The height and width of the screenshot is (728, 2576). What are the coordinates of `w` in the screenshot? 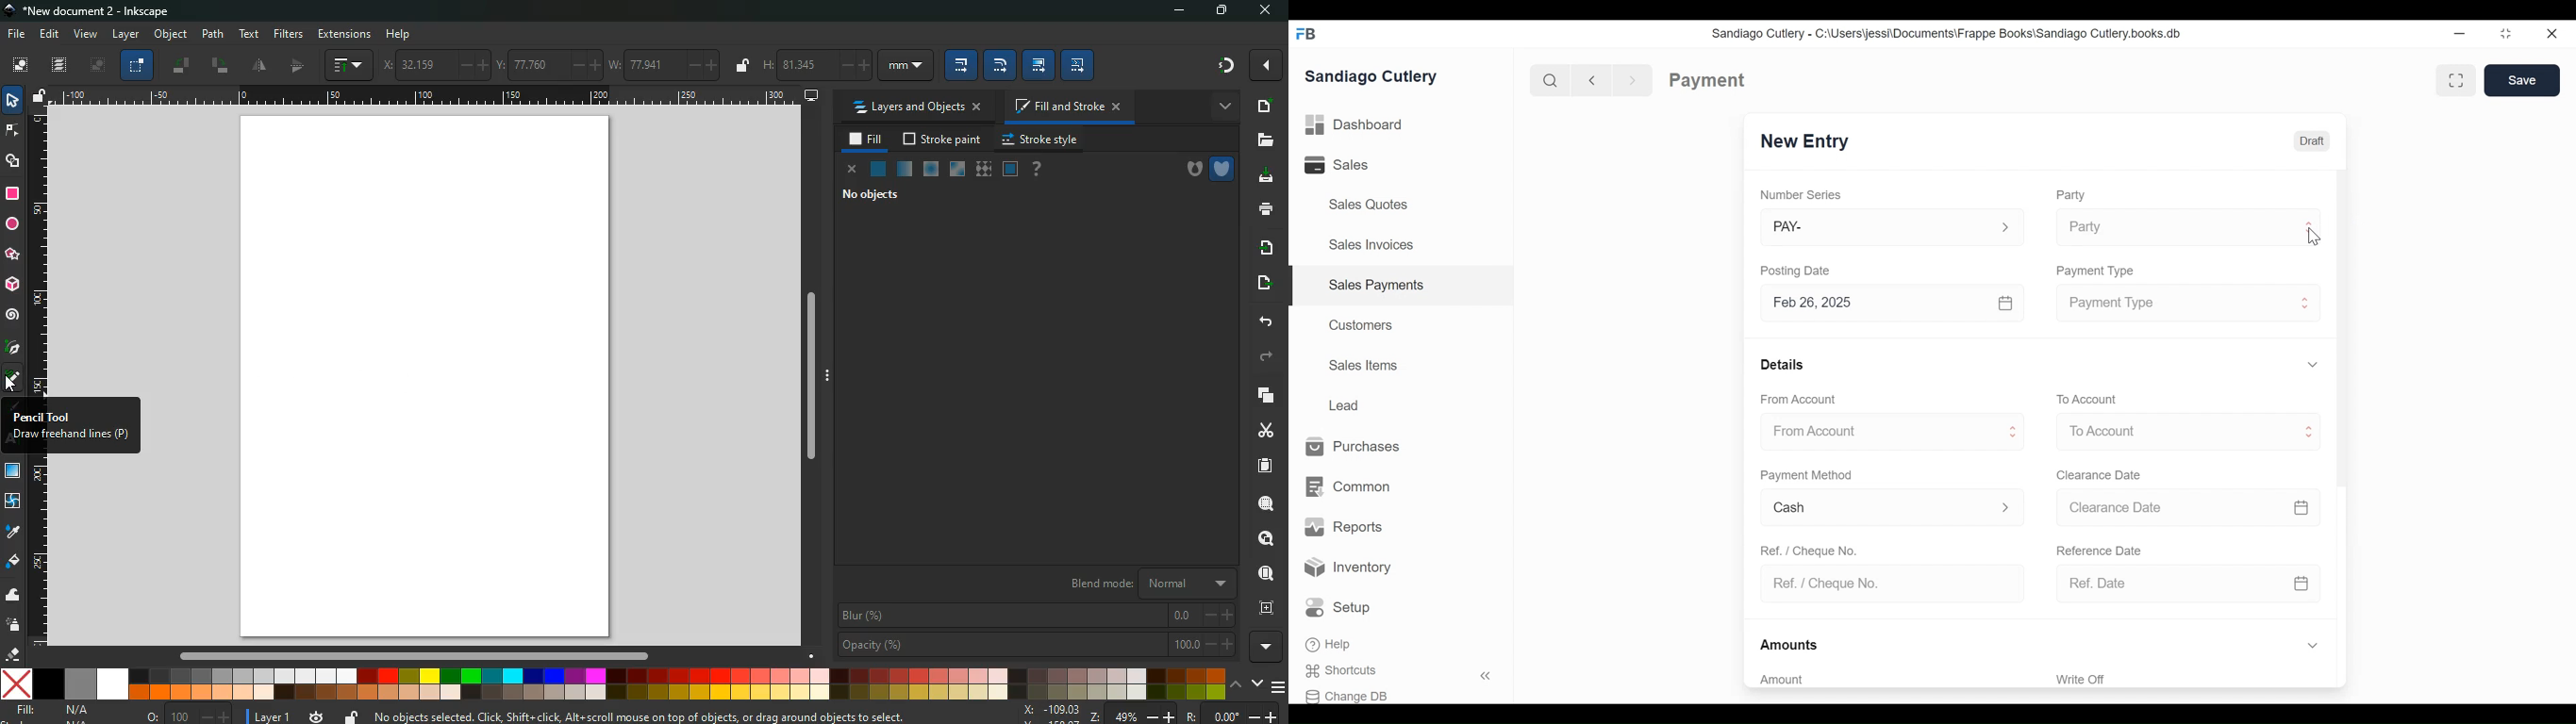 It's located at (663, 63).